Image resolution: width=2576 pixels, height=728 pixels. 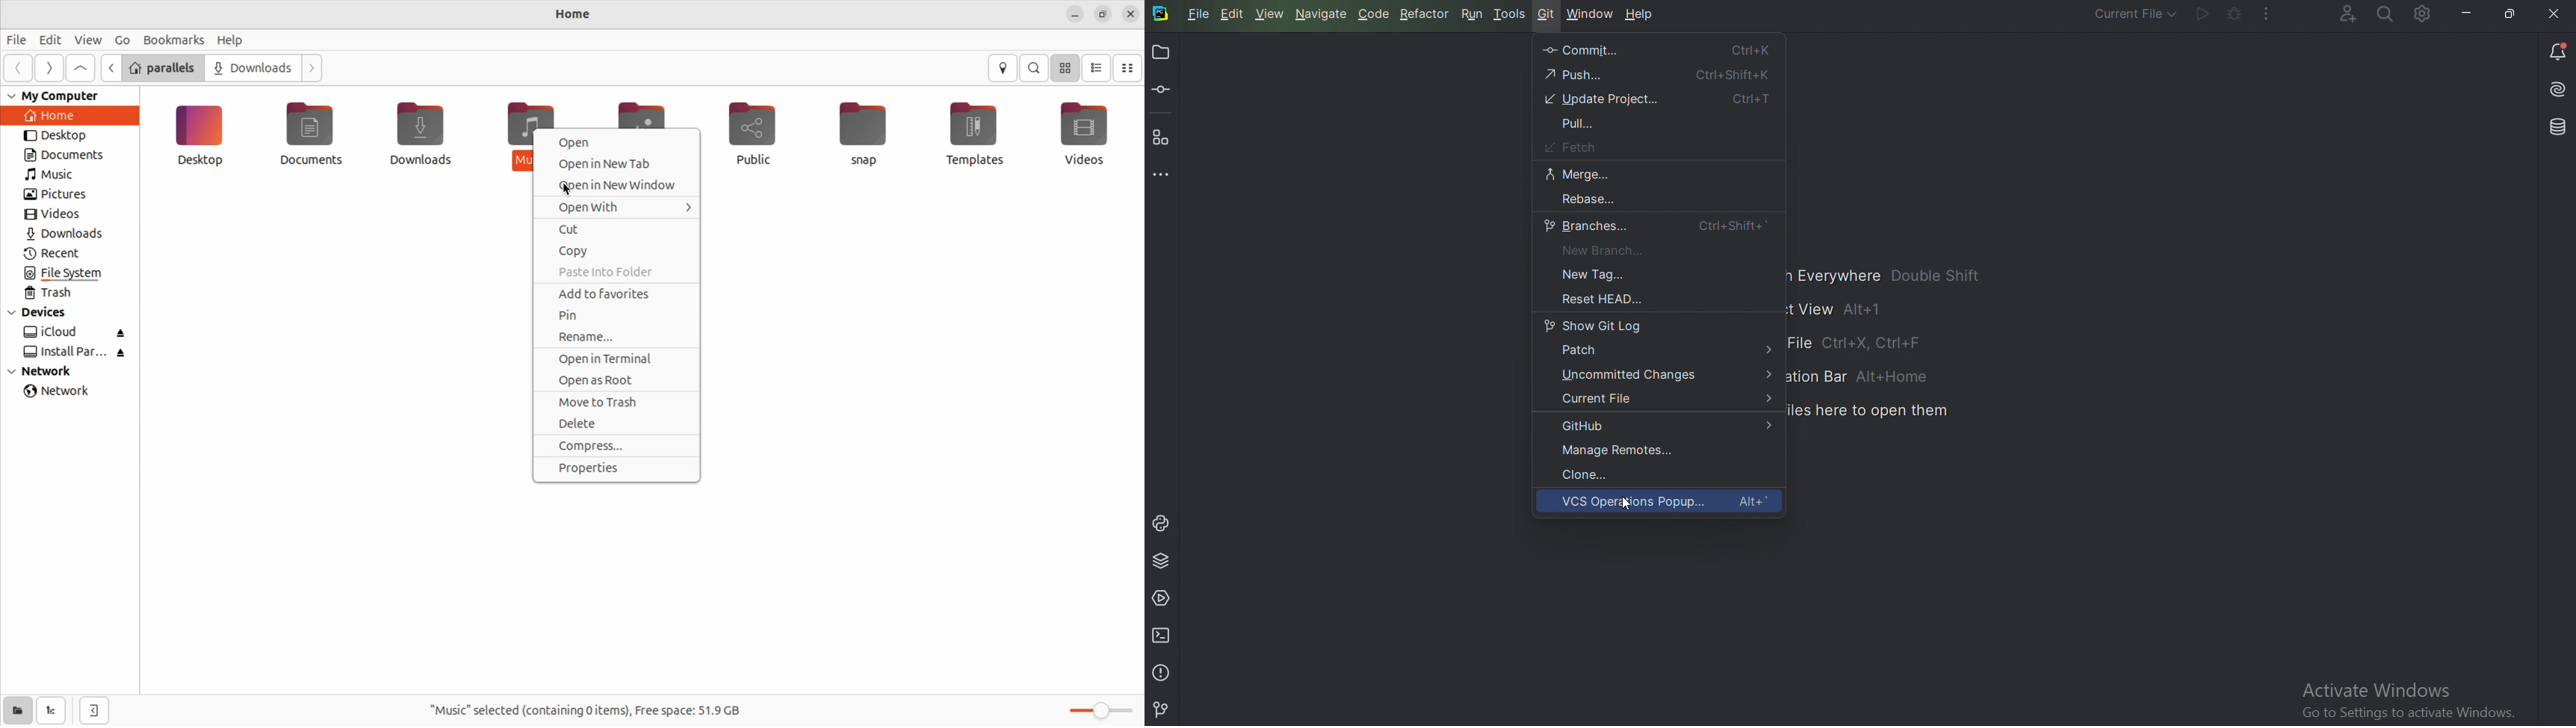 I want to click on Python package, so click(x=1164, y=562).